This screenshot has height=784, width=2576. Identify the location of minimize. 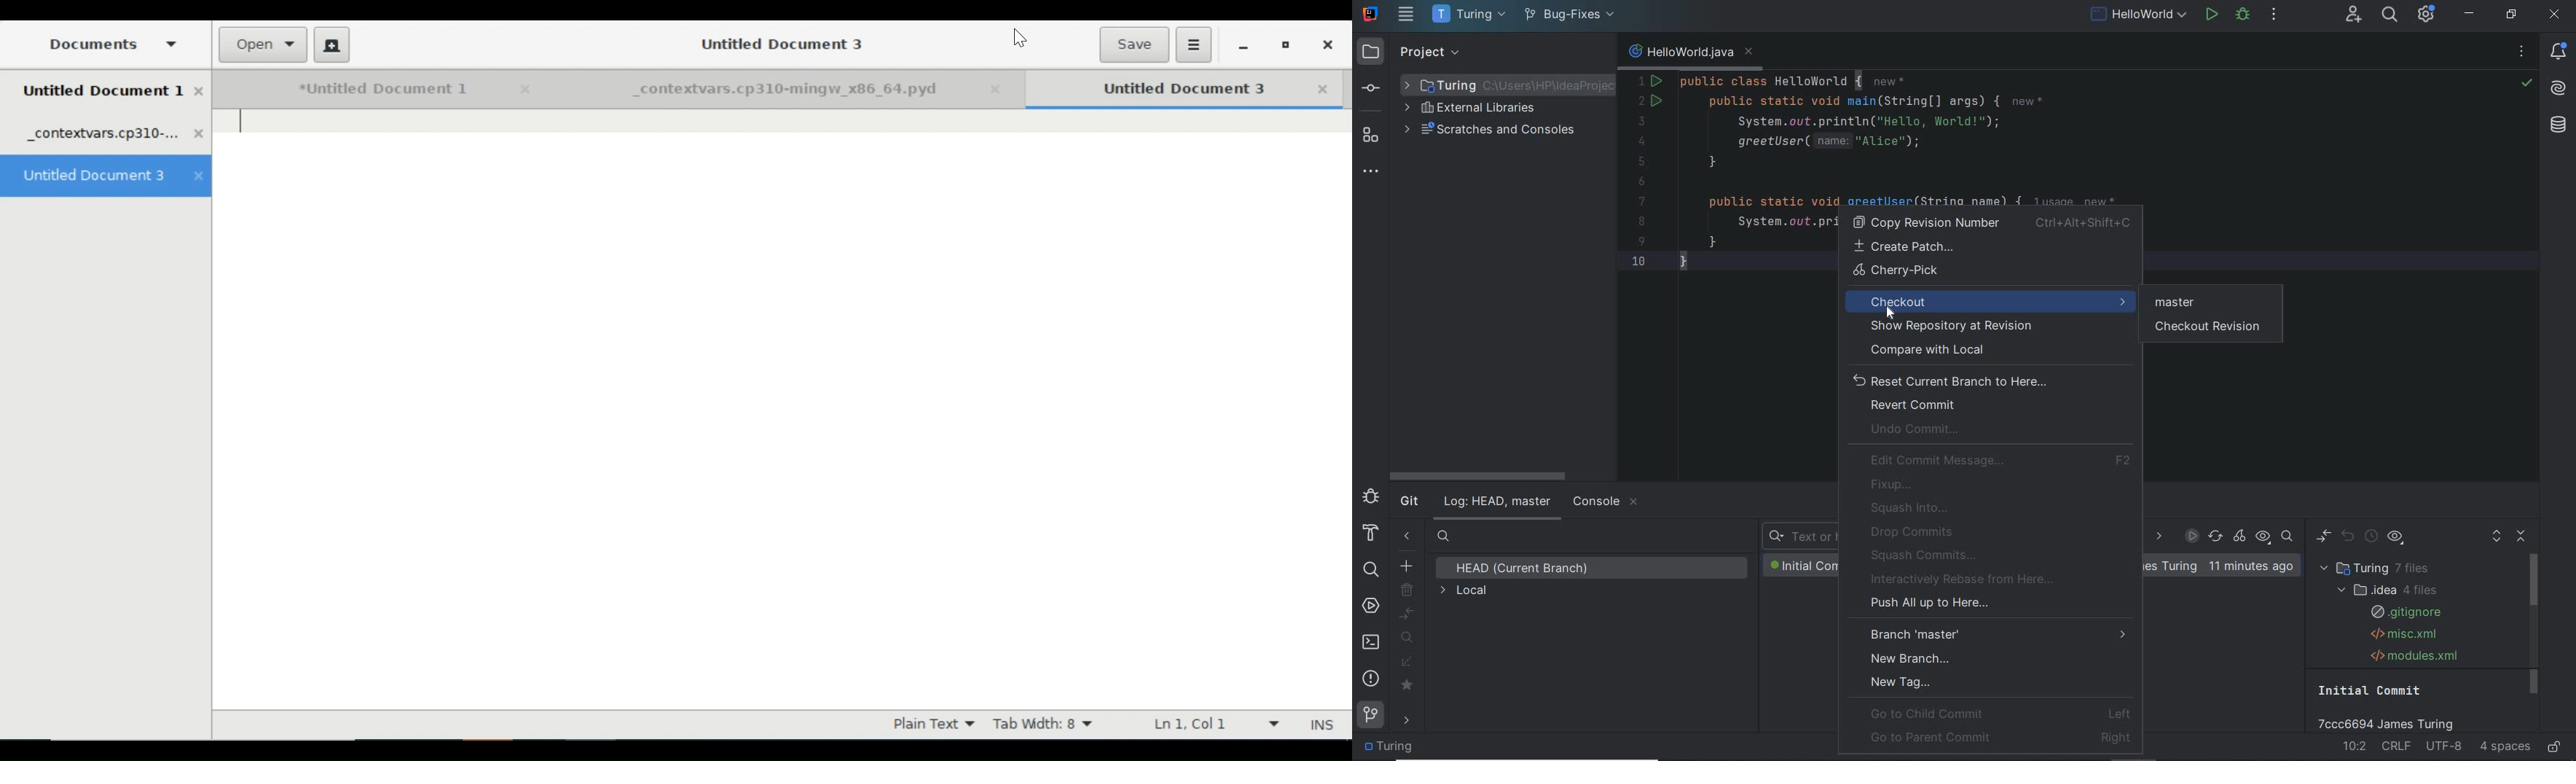
(1243, 47).